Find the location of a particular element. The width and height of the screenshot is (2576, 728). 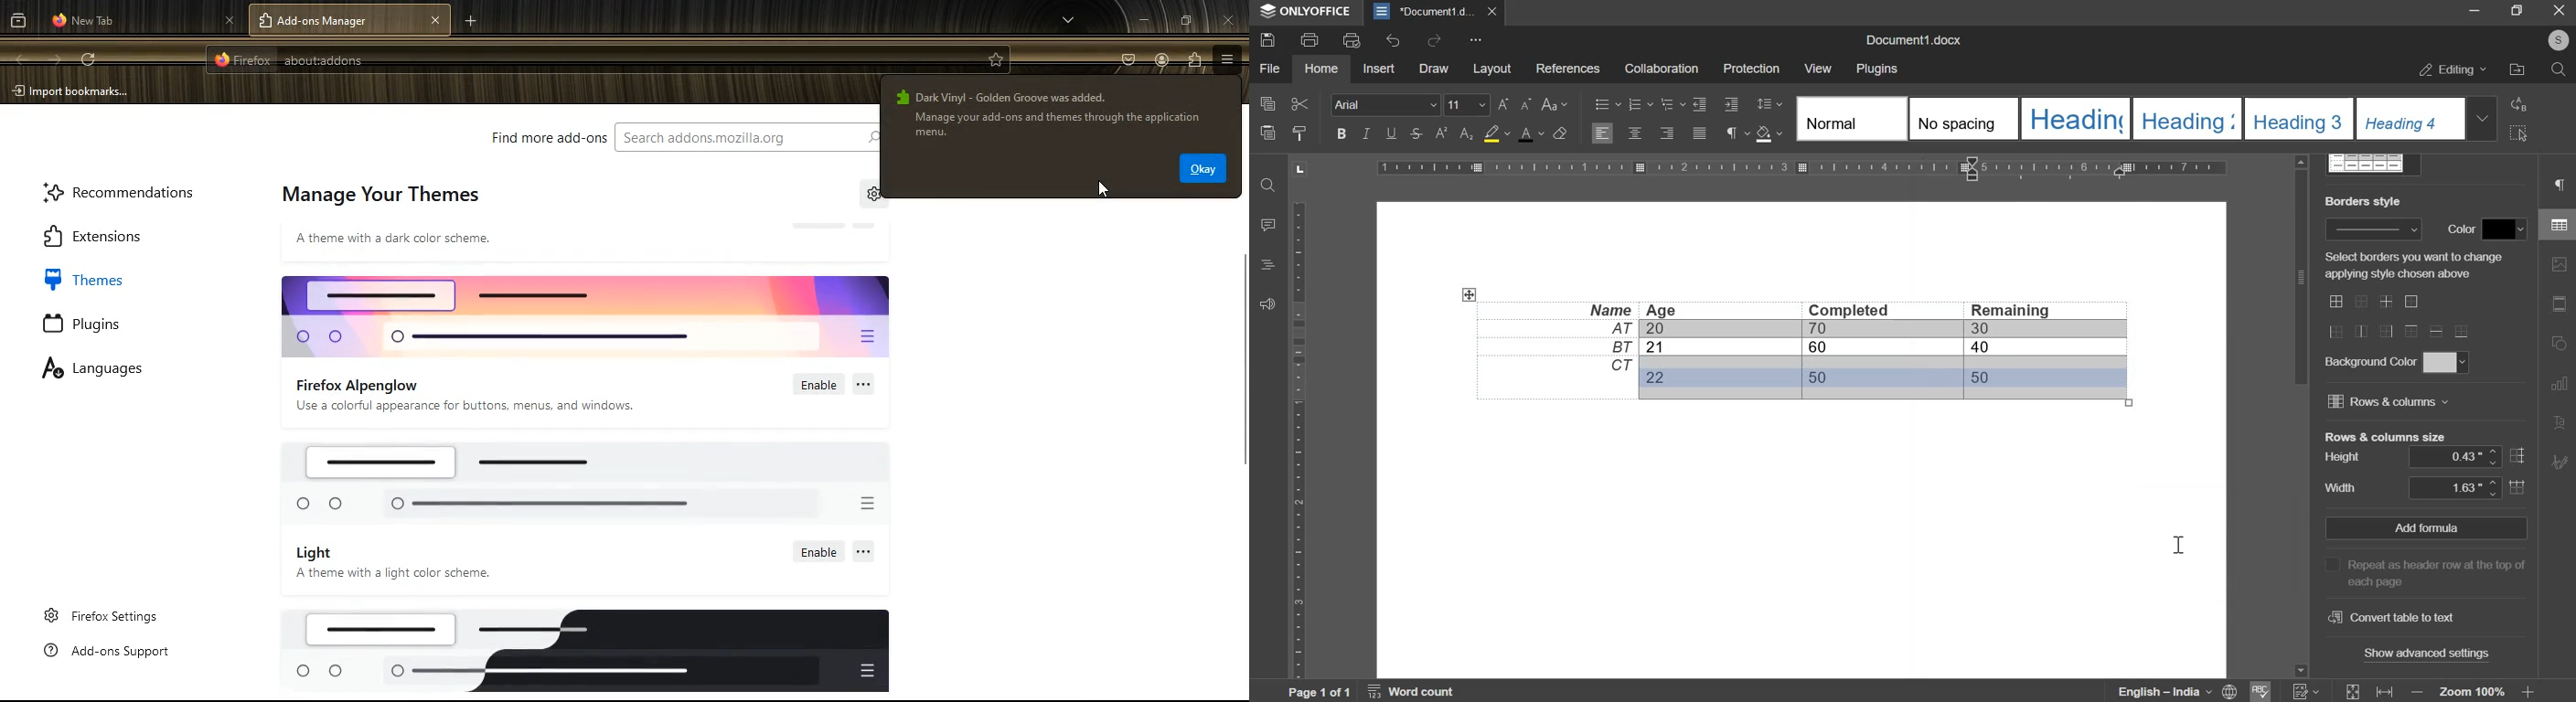

print preview is located at coordinates (1350, 39).